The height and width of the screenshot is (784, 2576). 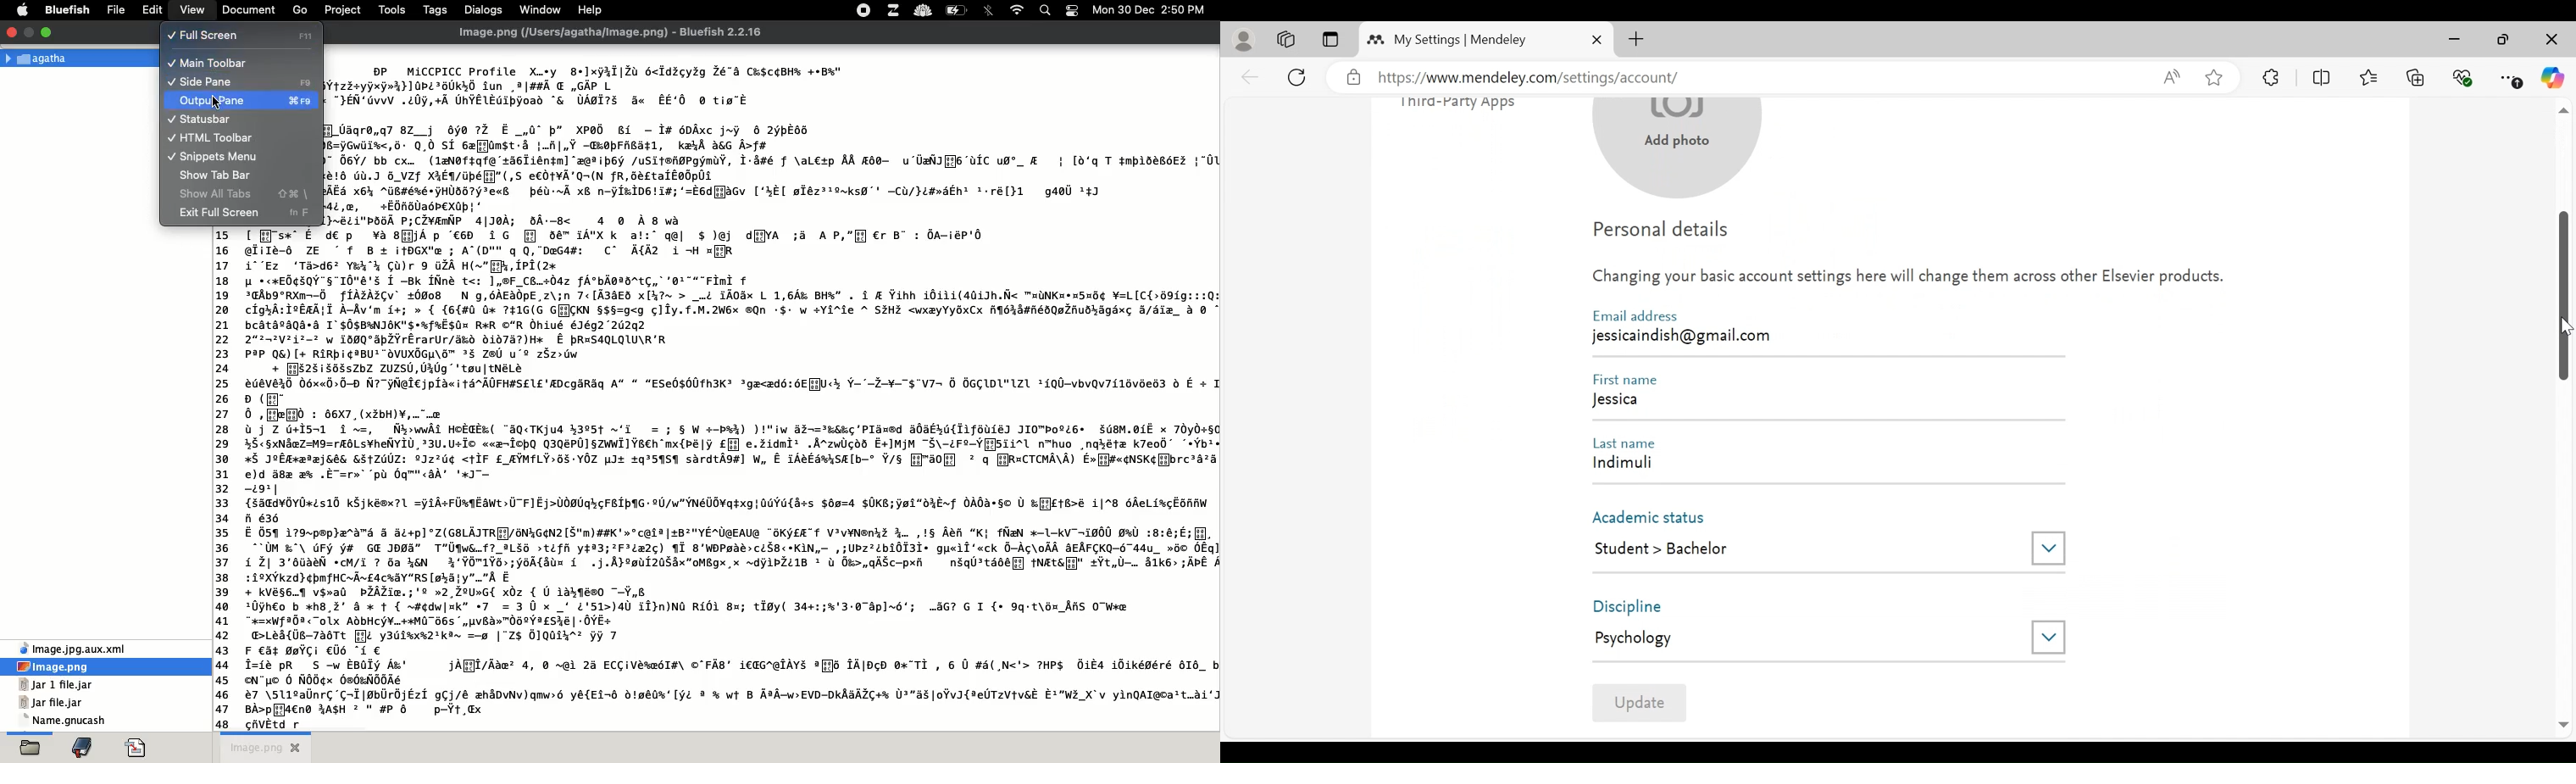 I want to click on document, so click(x=247, y=9).